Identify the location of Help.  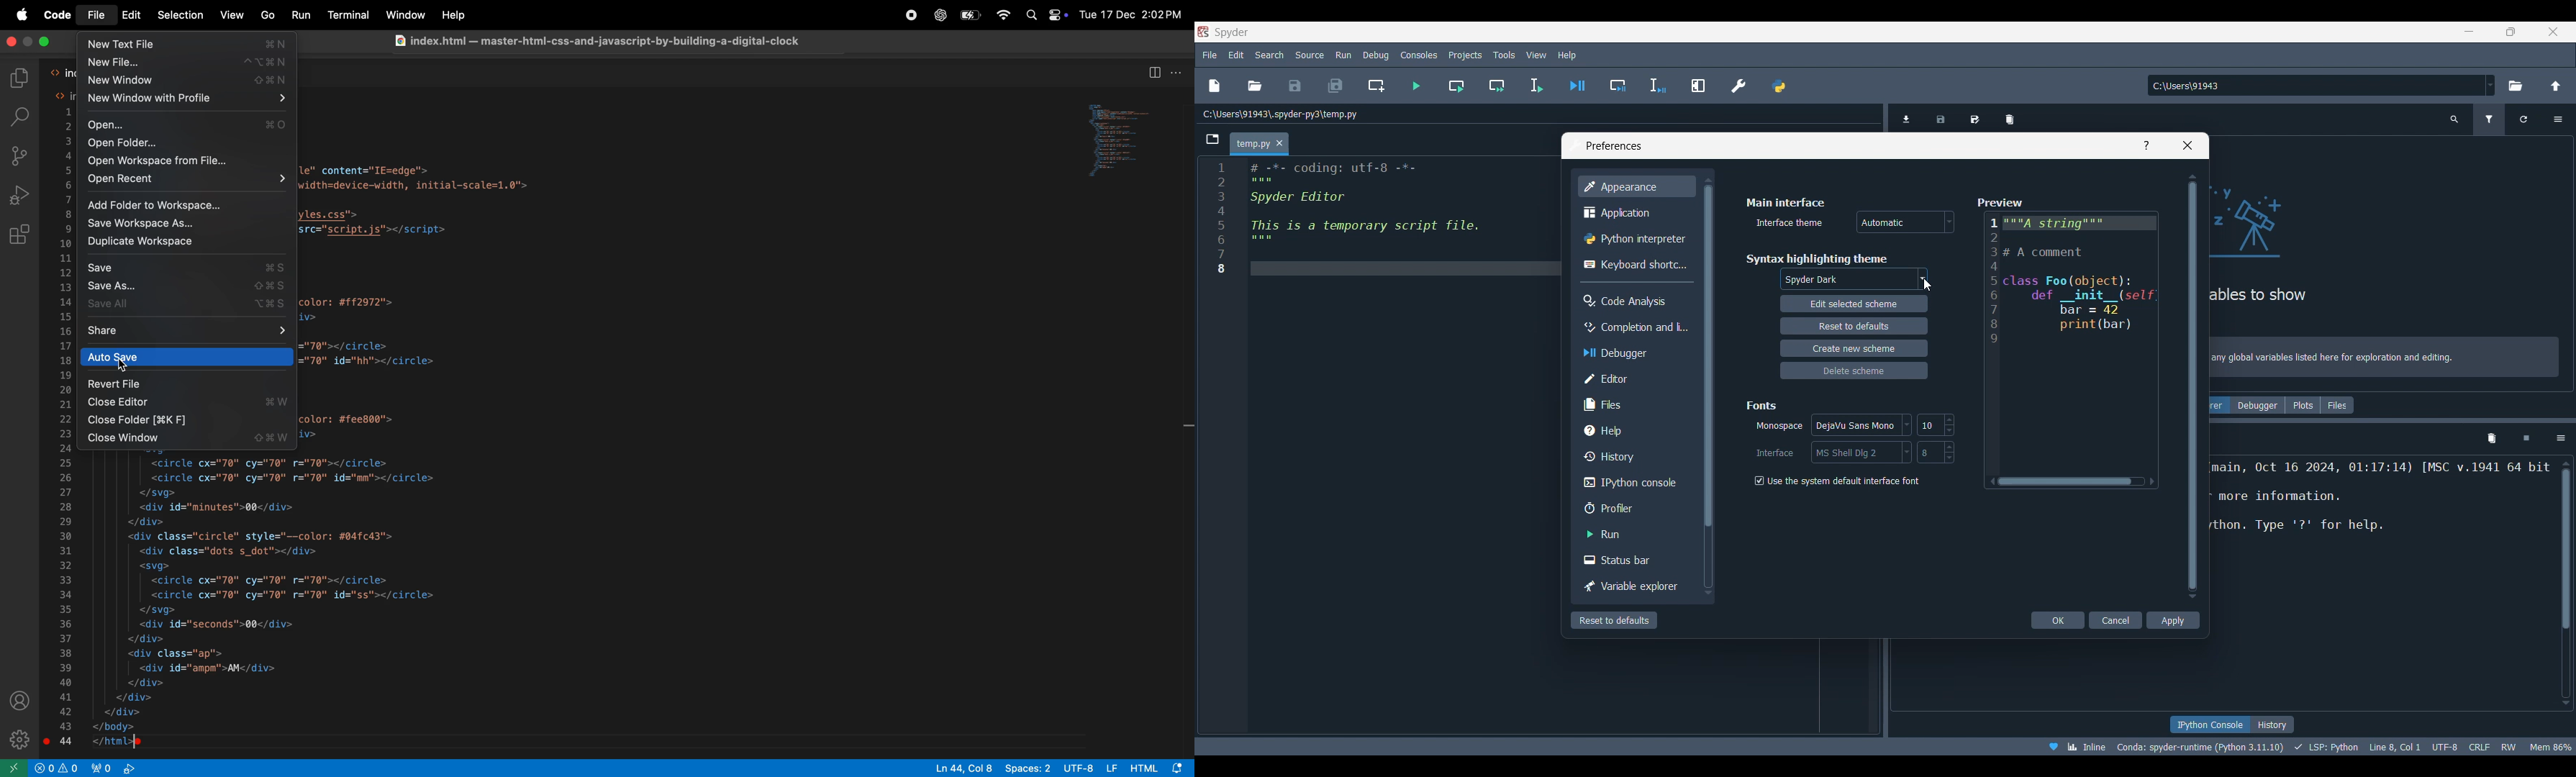
(1633, 430).